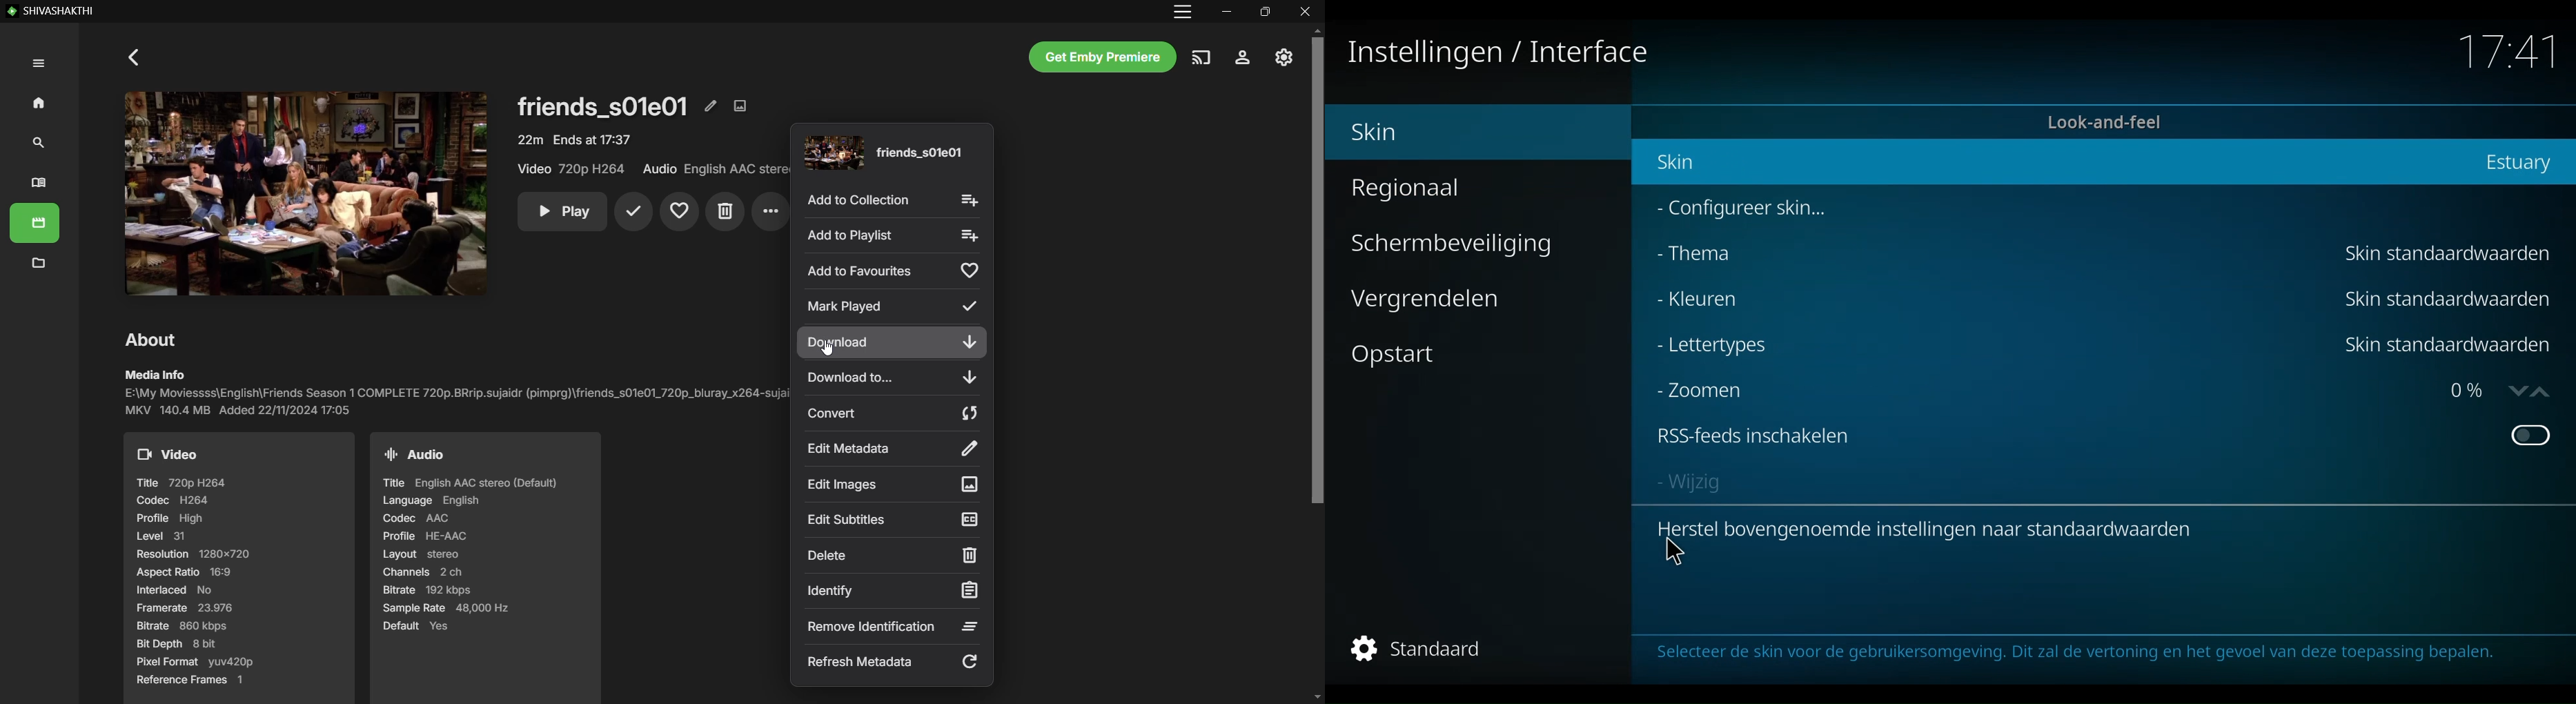 The image size is (2576, 728). I want to click on Vergrendelen, so click(1427, 299).